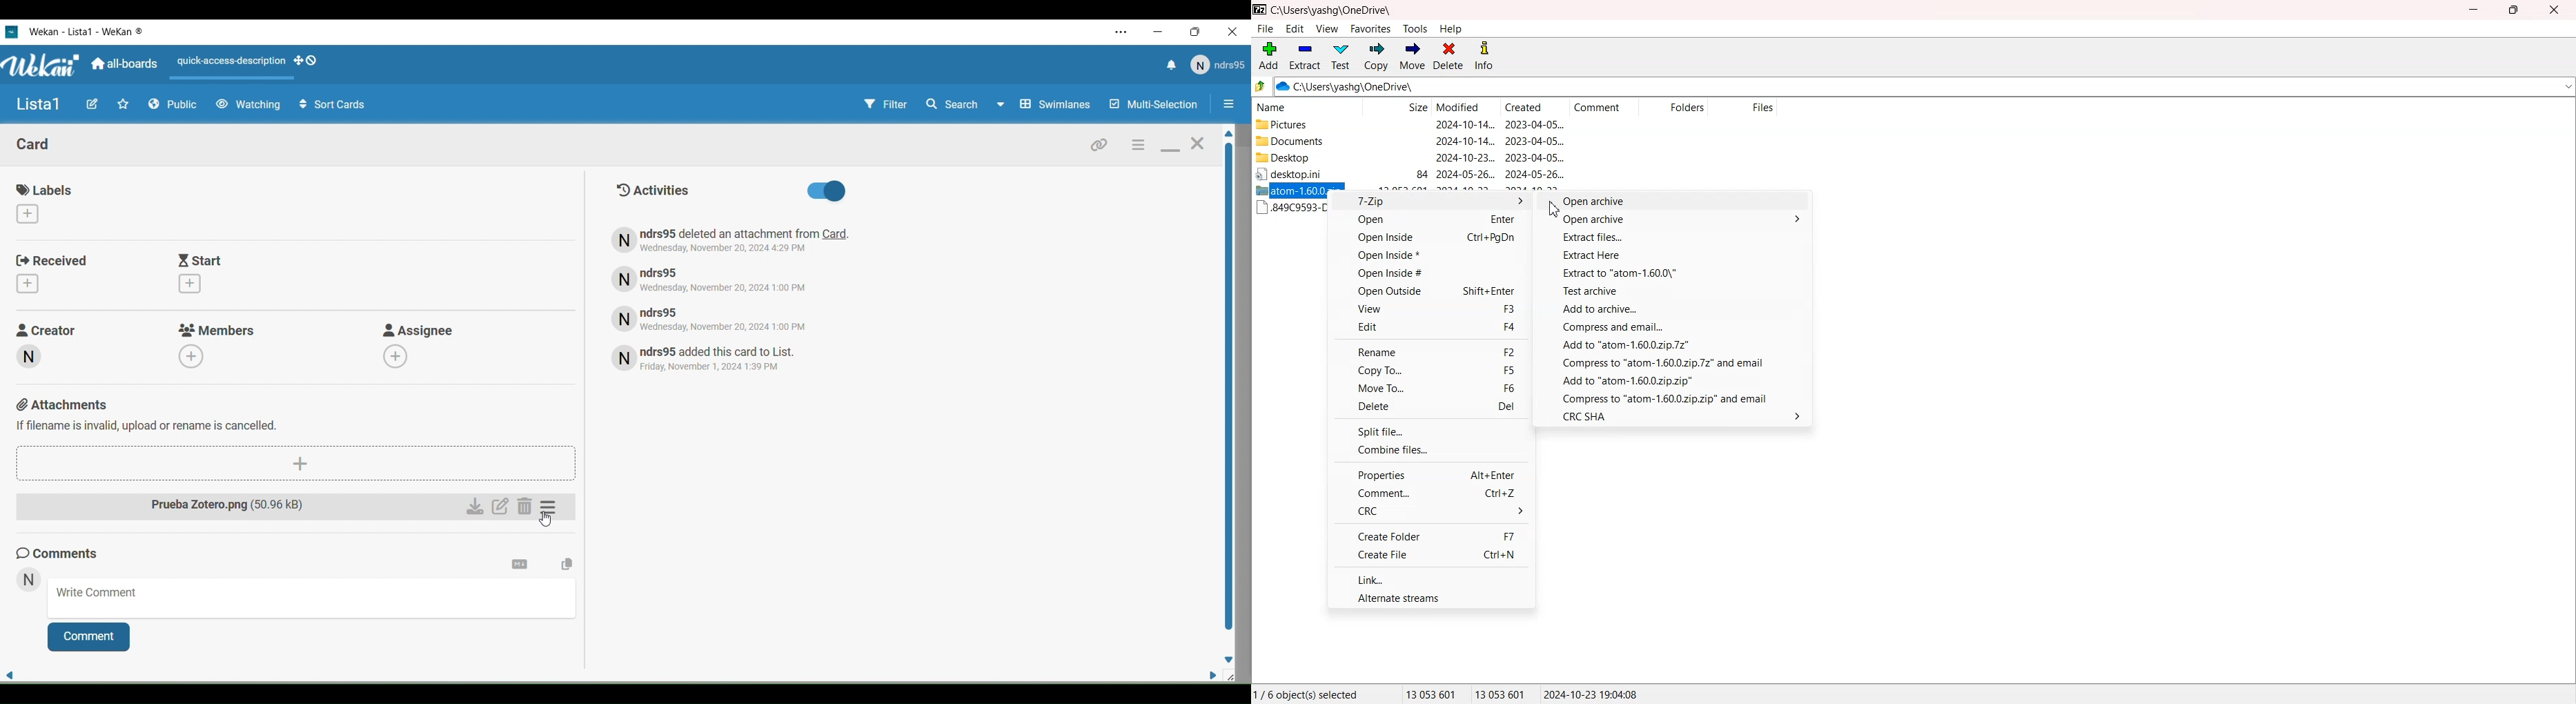 The width and height of the screenshot is (2576, 728). I want to click on Asignee, so click(419, 330).